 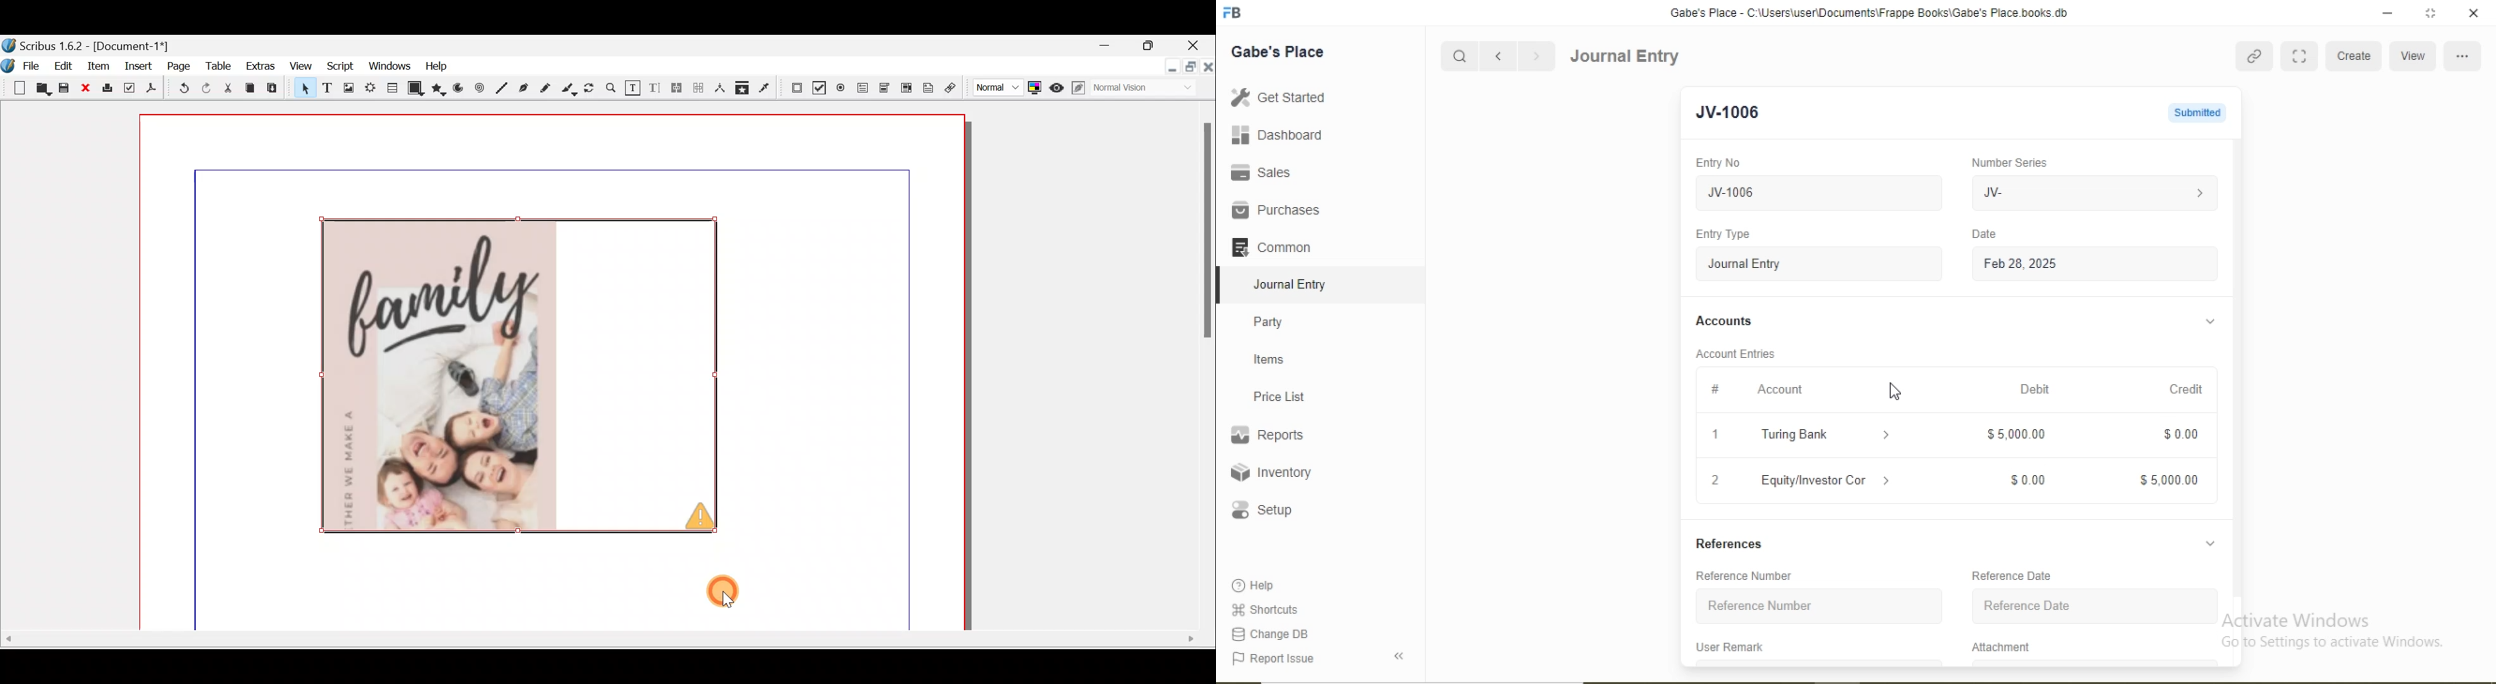 I want to click on Attachment, so click(x=2000, y=646).